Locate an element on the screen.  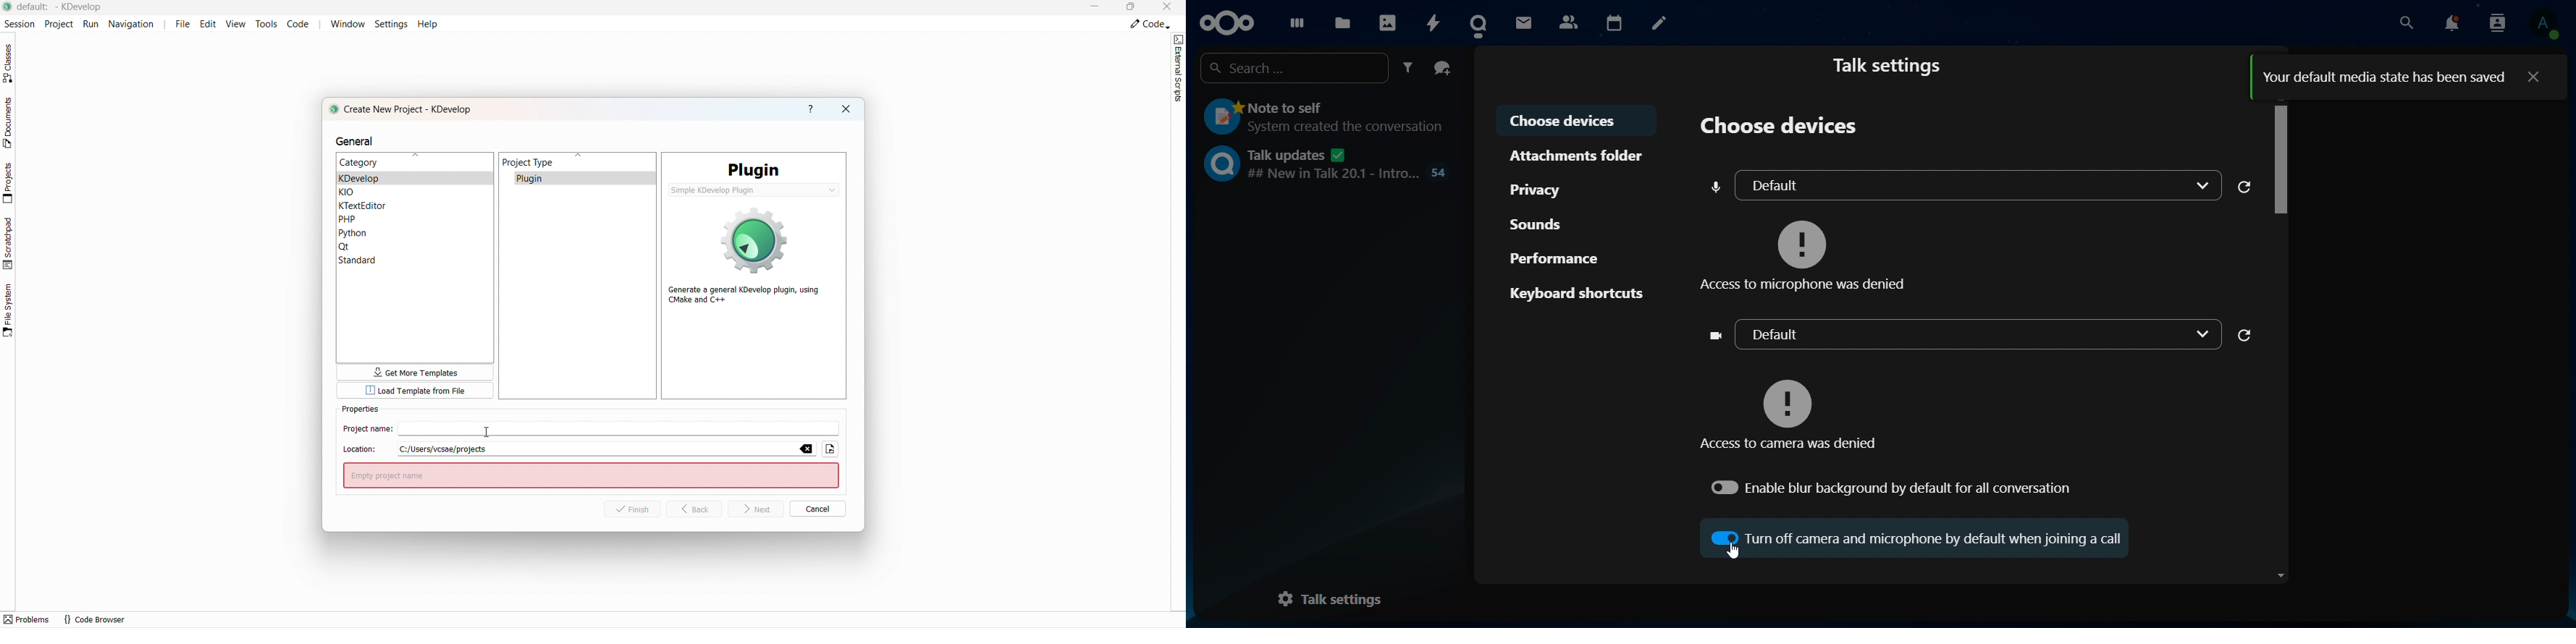
dashboard is located at coordinates (1295, 21).